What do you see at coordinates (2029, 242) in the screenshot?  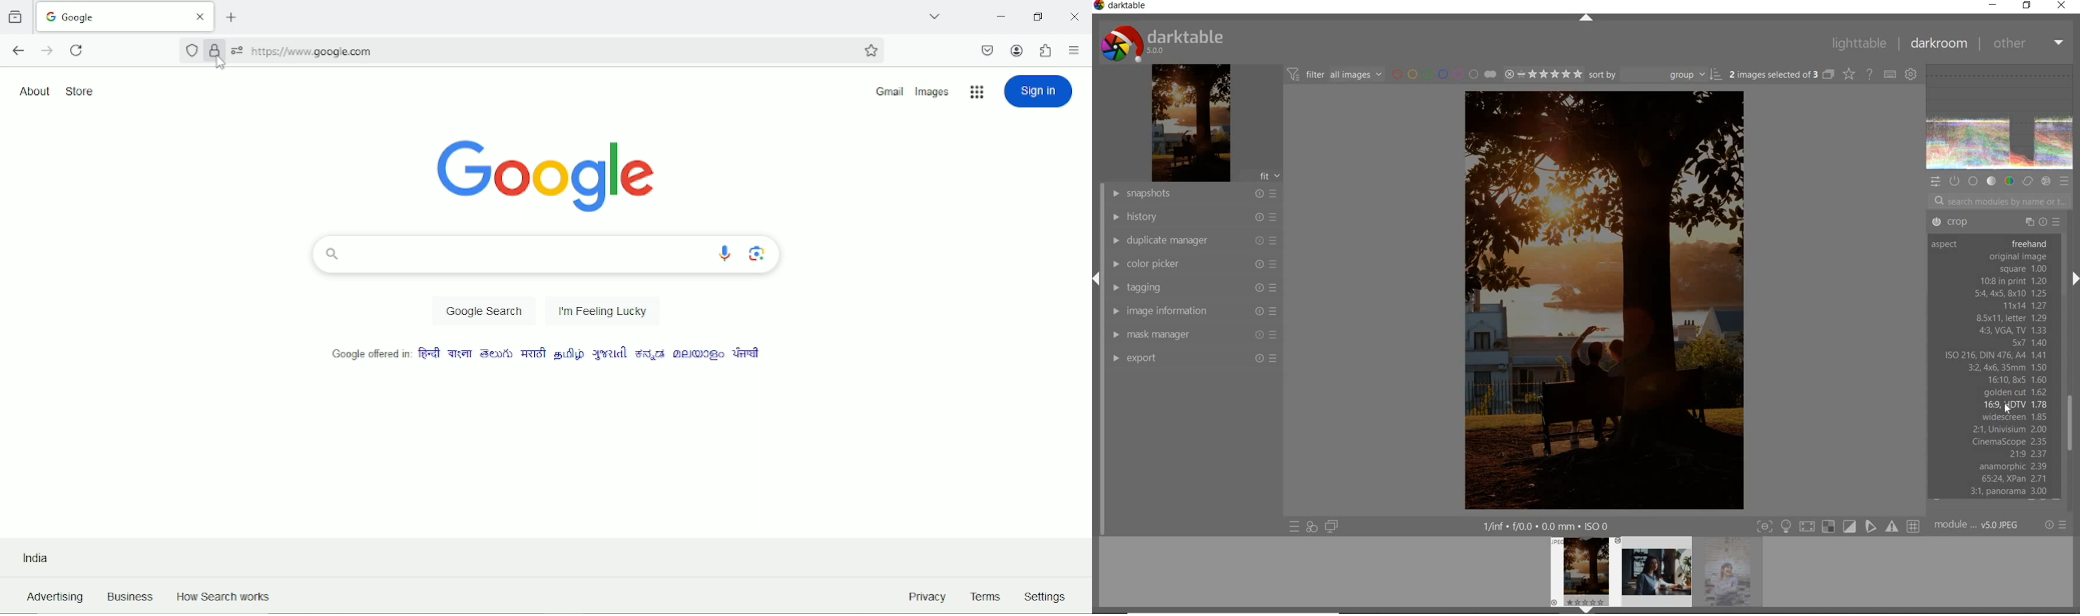 I see `FREEHAND` at bounding box center [2029, 242].